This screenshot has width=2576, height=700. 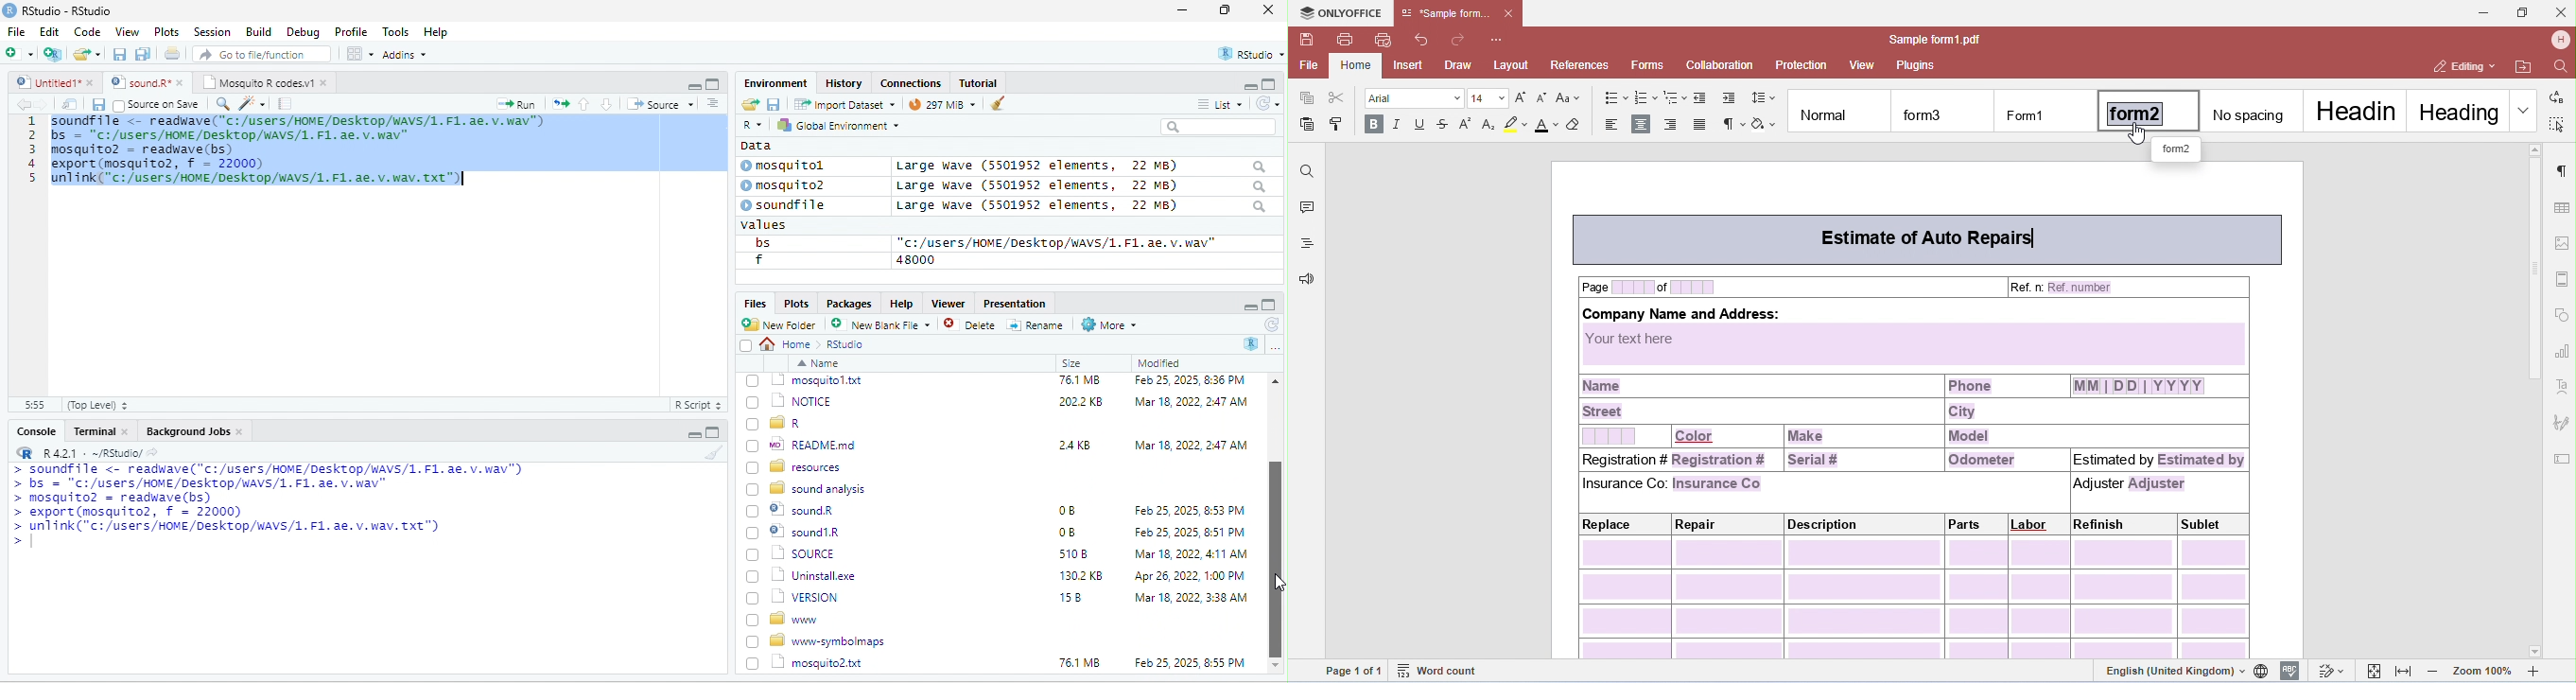 I want to click on 0B, so click(x=1060, y=403).